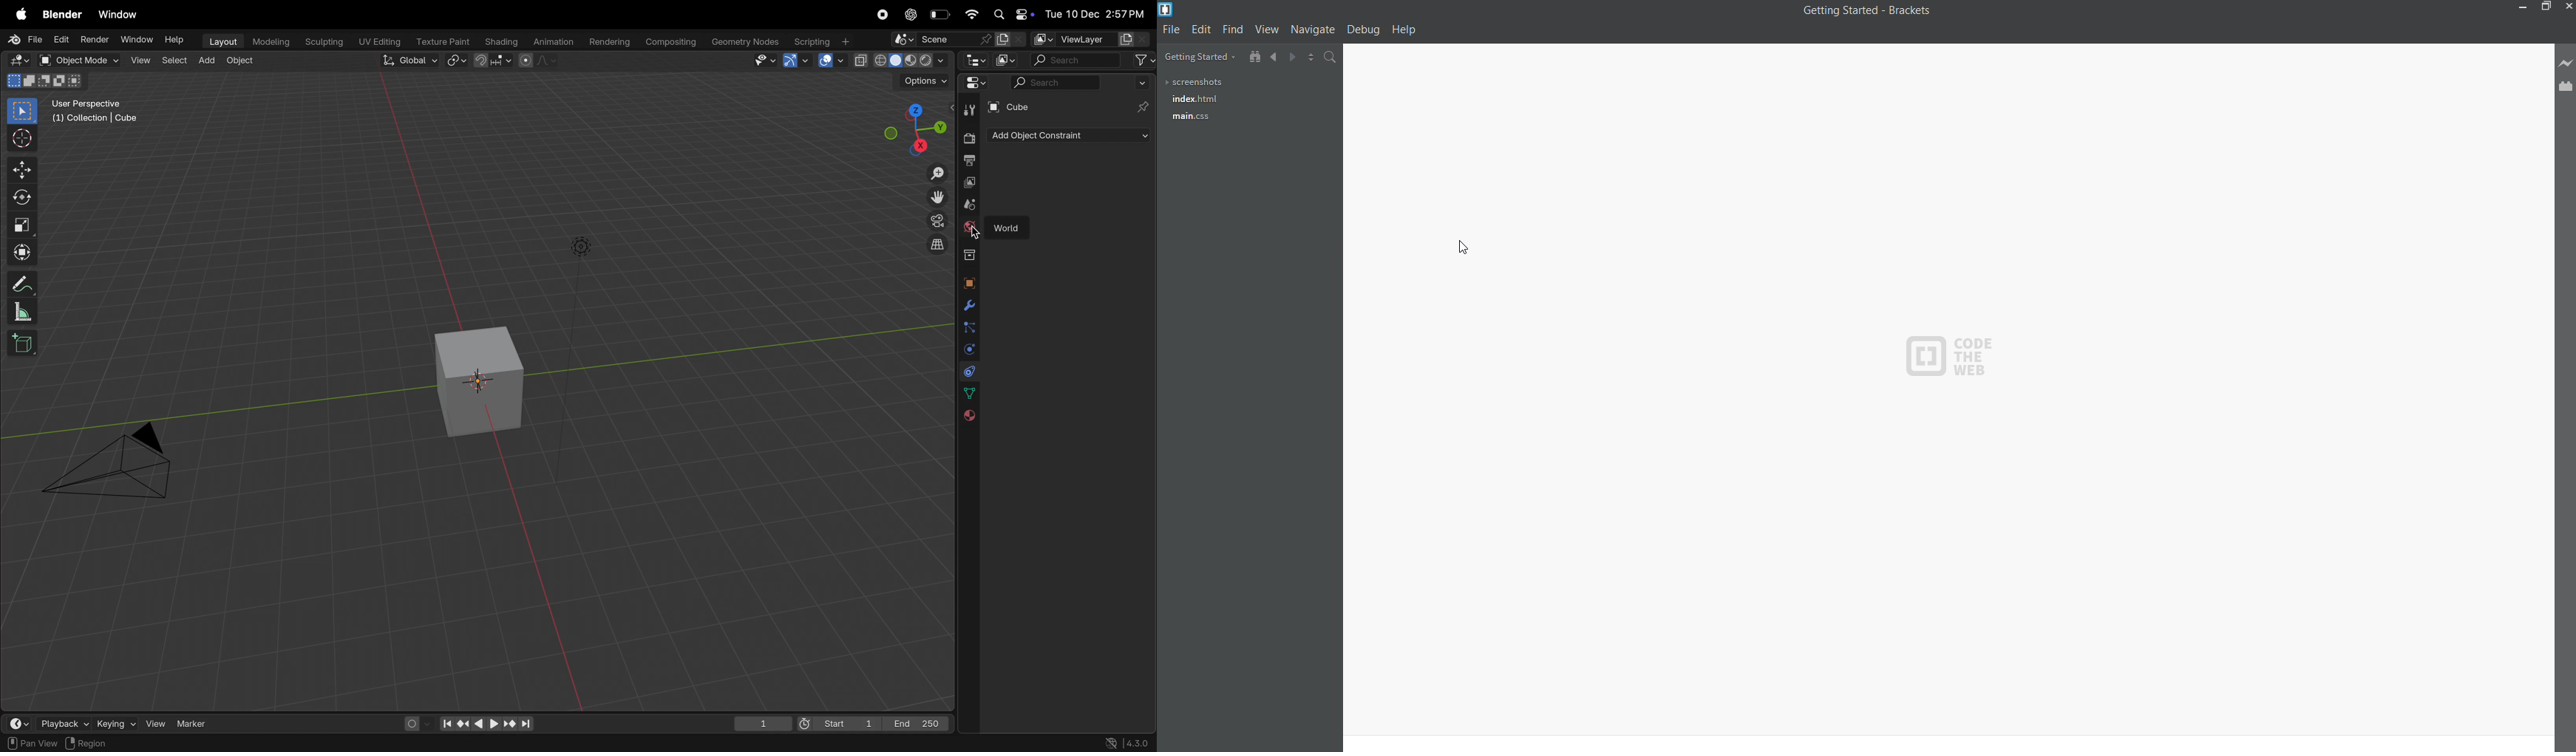 This screenshot has height=756, width=2576. I want to click on Apple menu, so click(16, 14).